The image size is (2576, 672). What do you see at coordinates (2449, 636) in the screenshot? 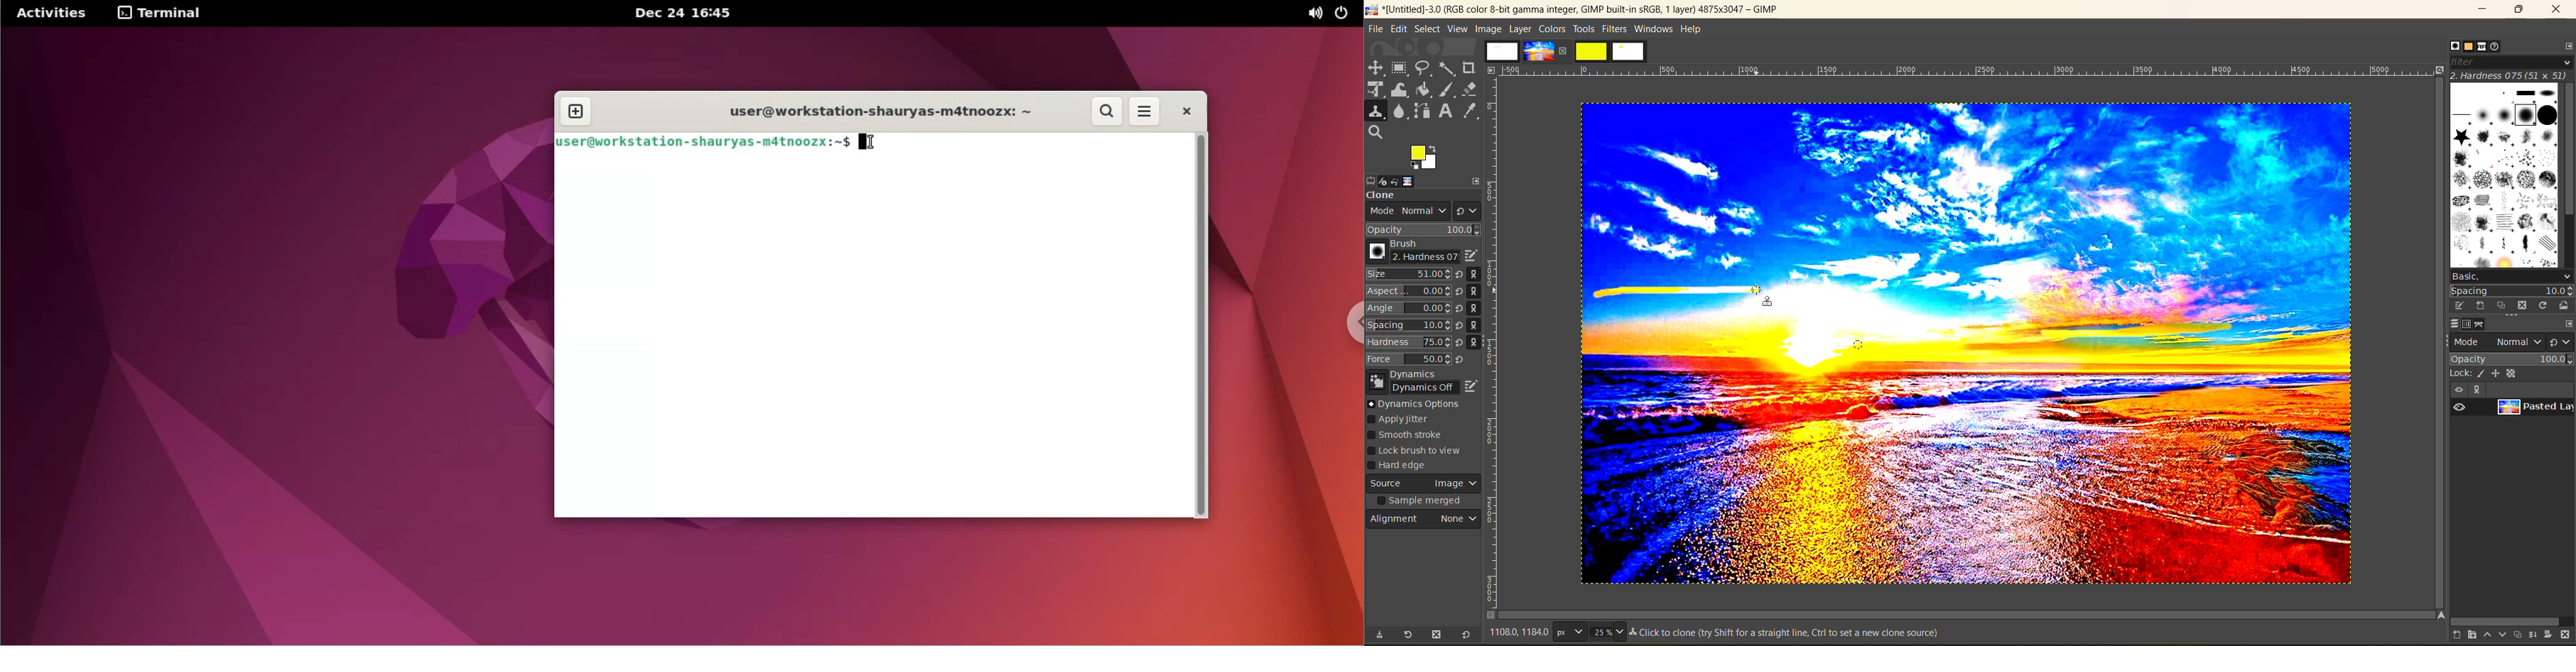
I see `create a new layer` at bounding box center [2449, 636].